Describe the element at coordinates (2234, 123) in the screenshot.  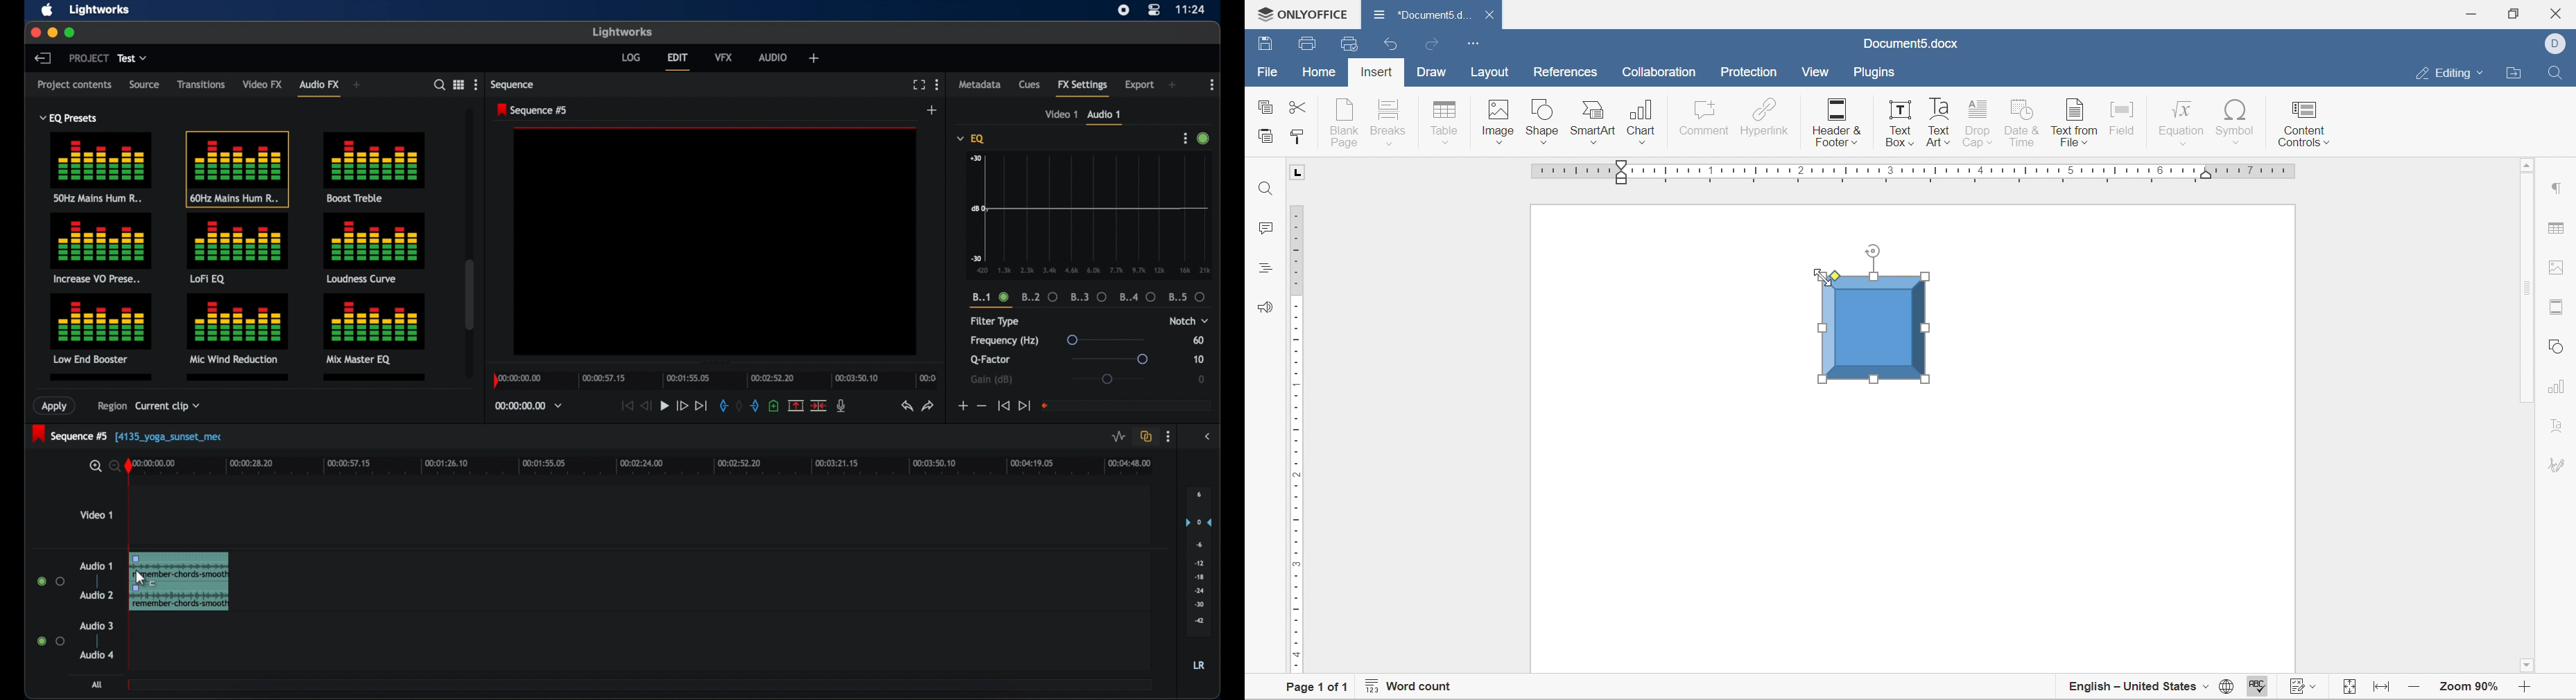
I see `symbol` at that location.